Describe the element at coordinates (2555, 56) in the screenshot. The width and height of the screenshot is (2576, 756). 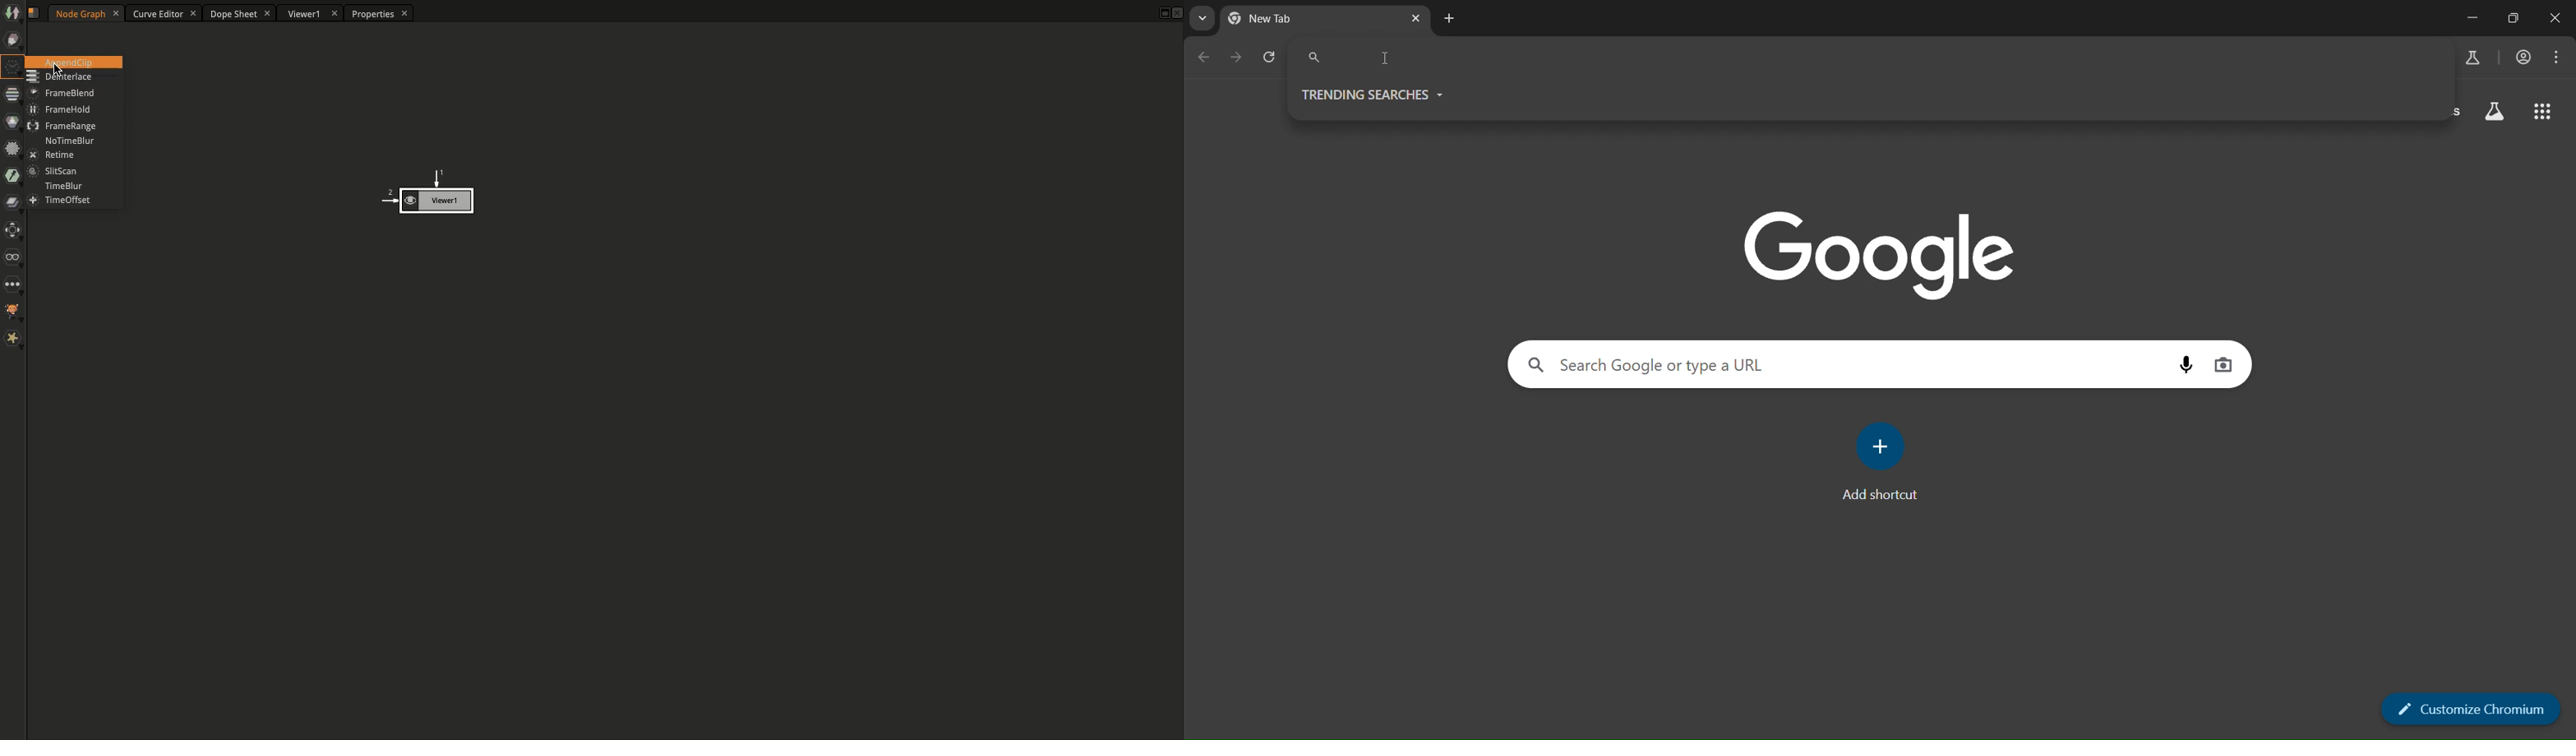
I see `menu` at that location.